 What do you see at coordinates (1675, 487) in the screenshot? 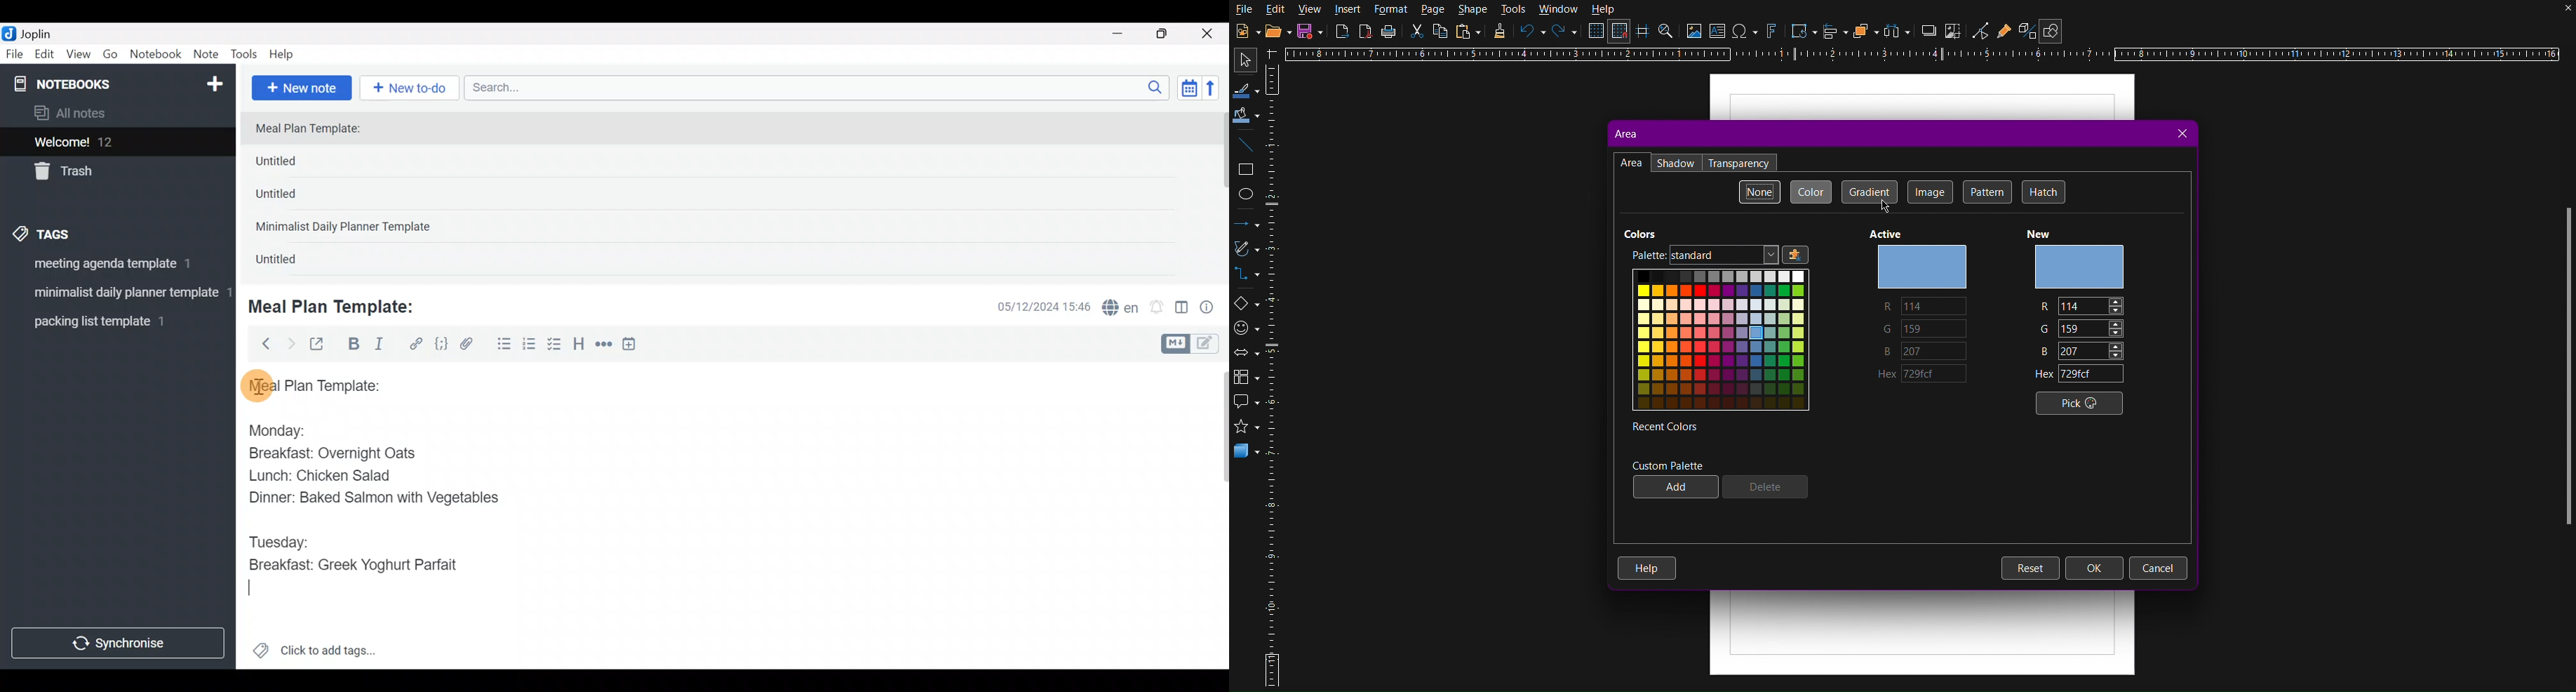
I see `Add` at bounding box center [1675, 487].